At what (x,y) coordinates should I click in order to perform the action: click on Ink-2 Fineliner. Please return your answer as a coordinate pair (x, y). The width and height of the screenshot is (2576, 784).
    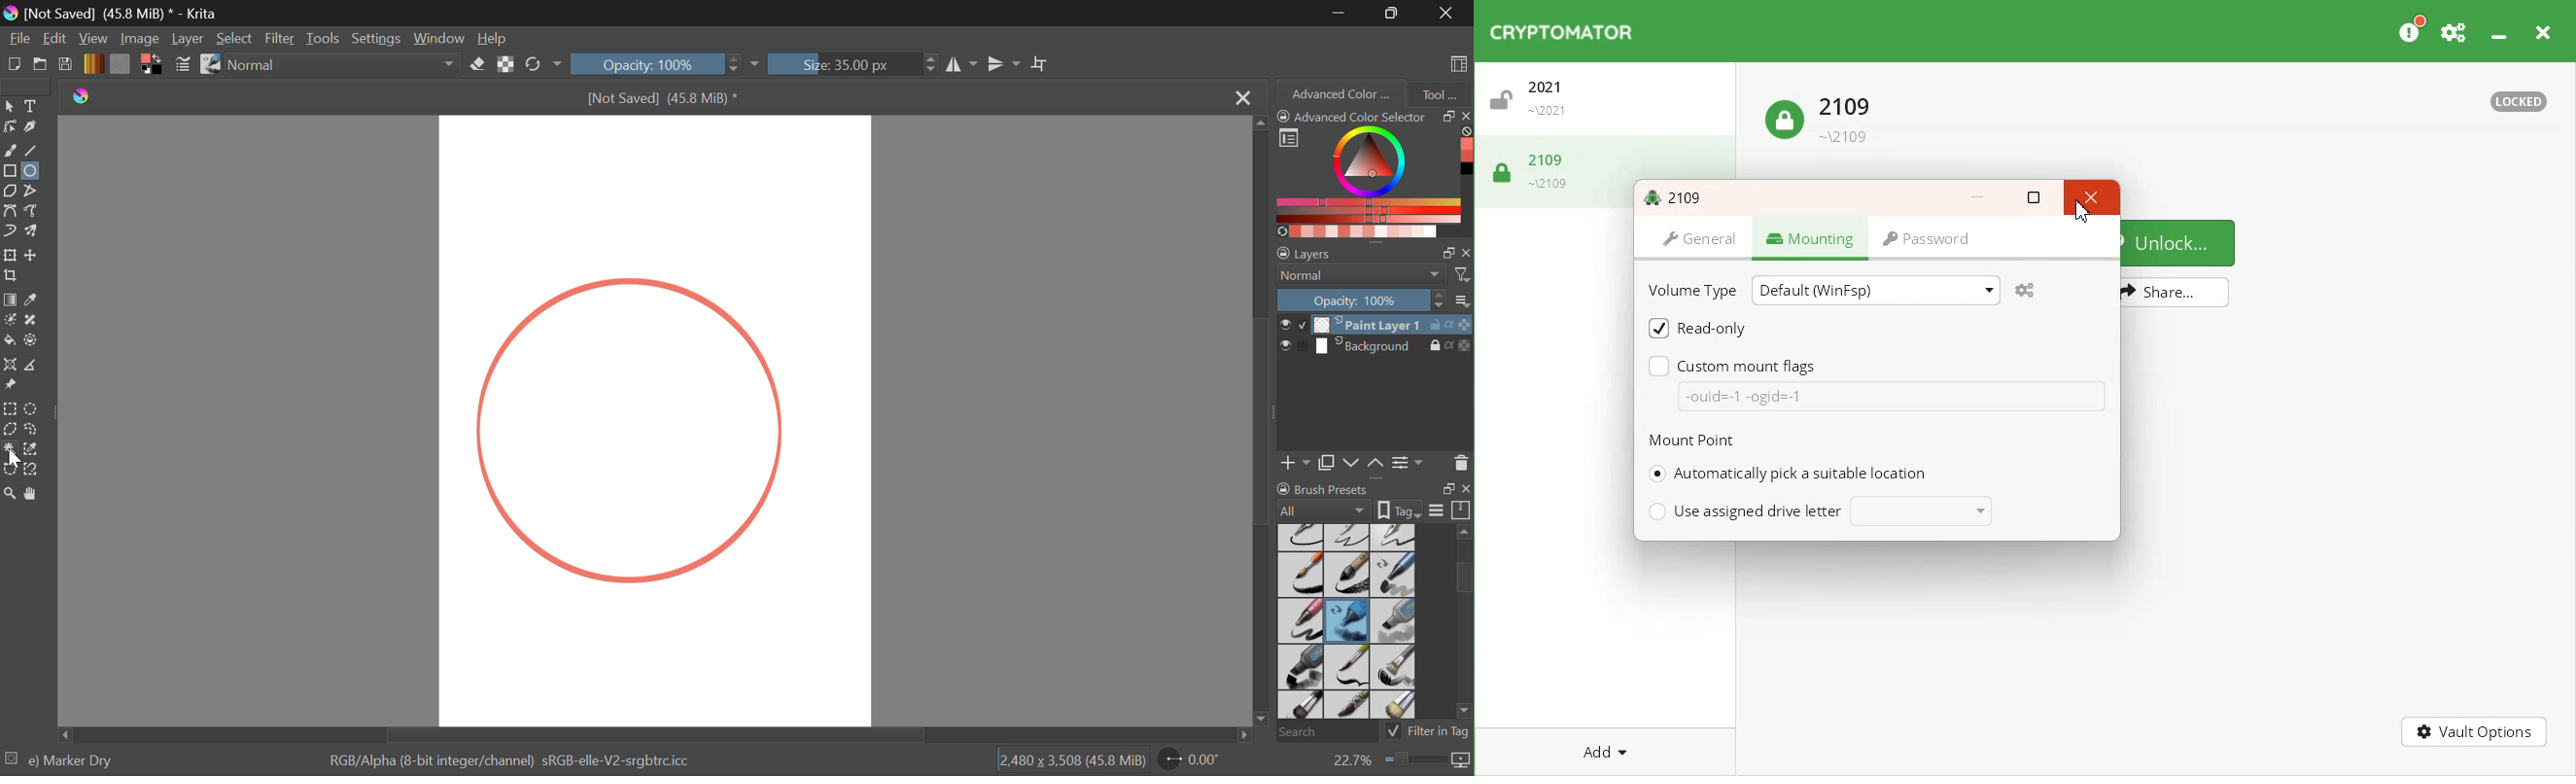
    Looking at the image, I should click on (1303, 536).